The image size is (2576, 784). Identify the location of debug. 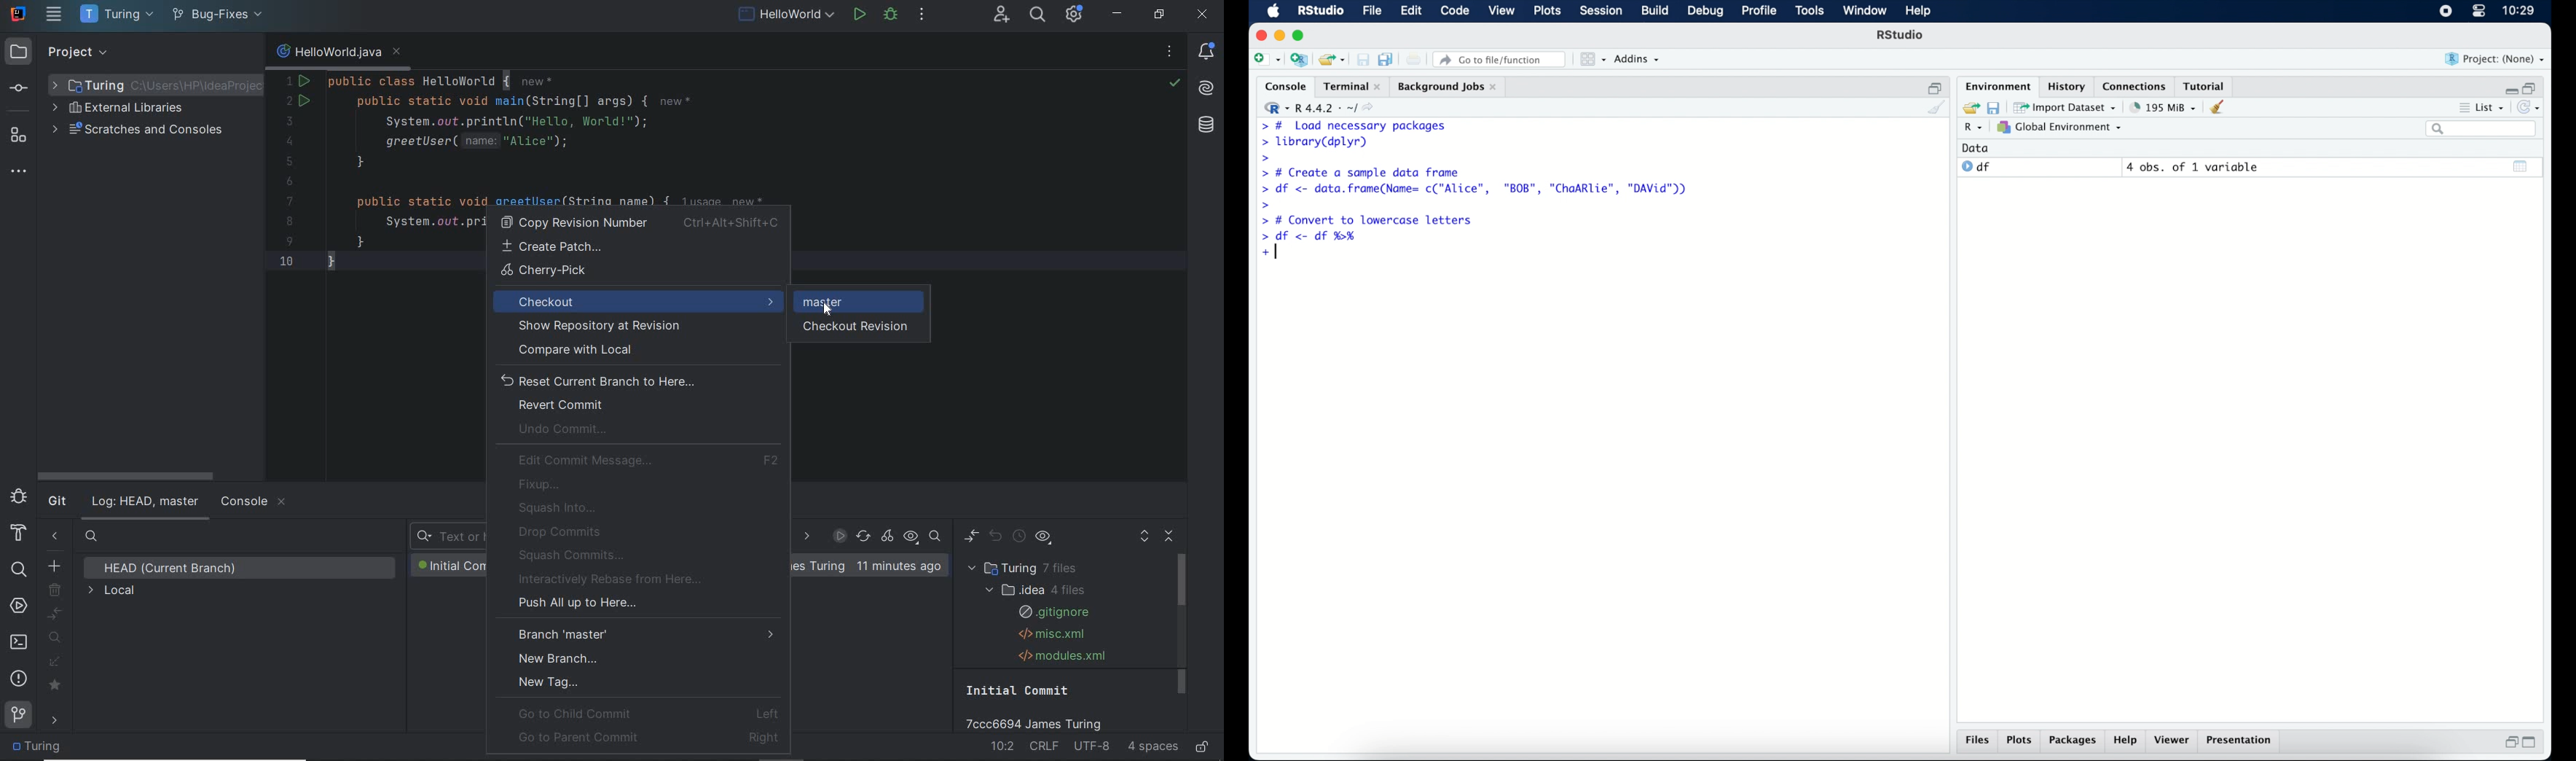
(1706, 12).